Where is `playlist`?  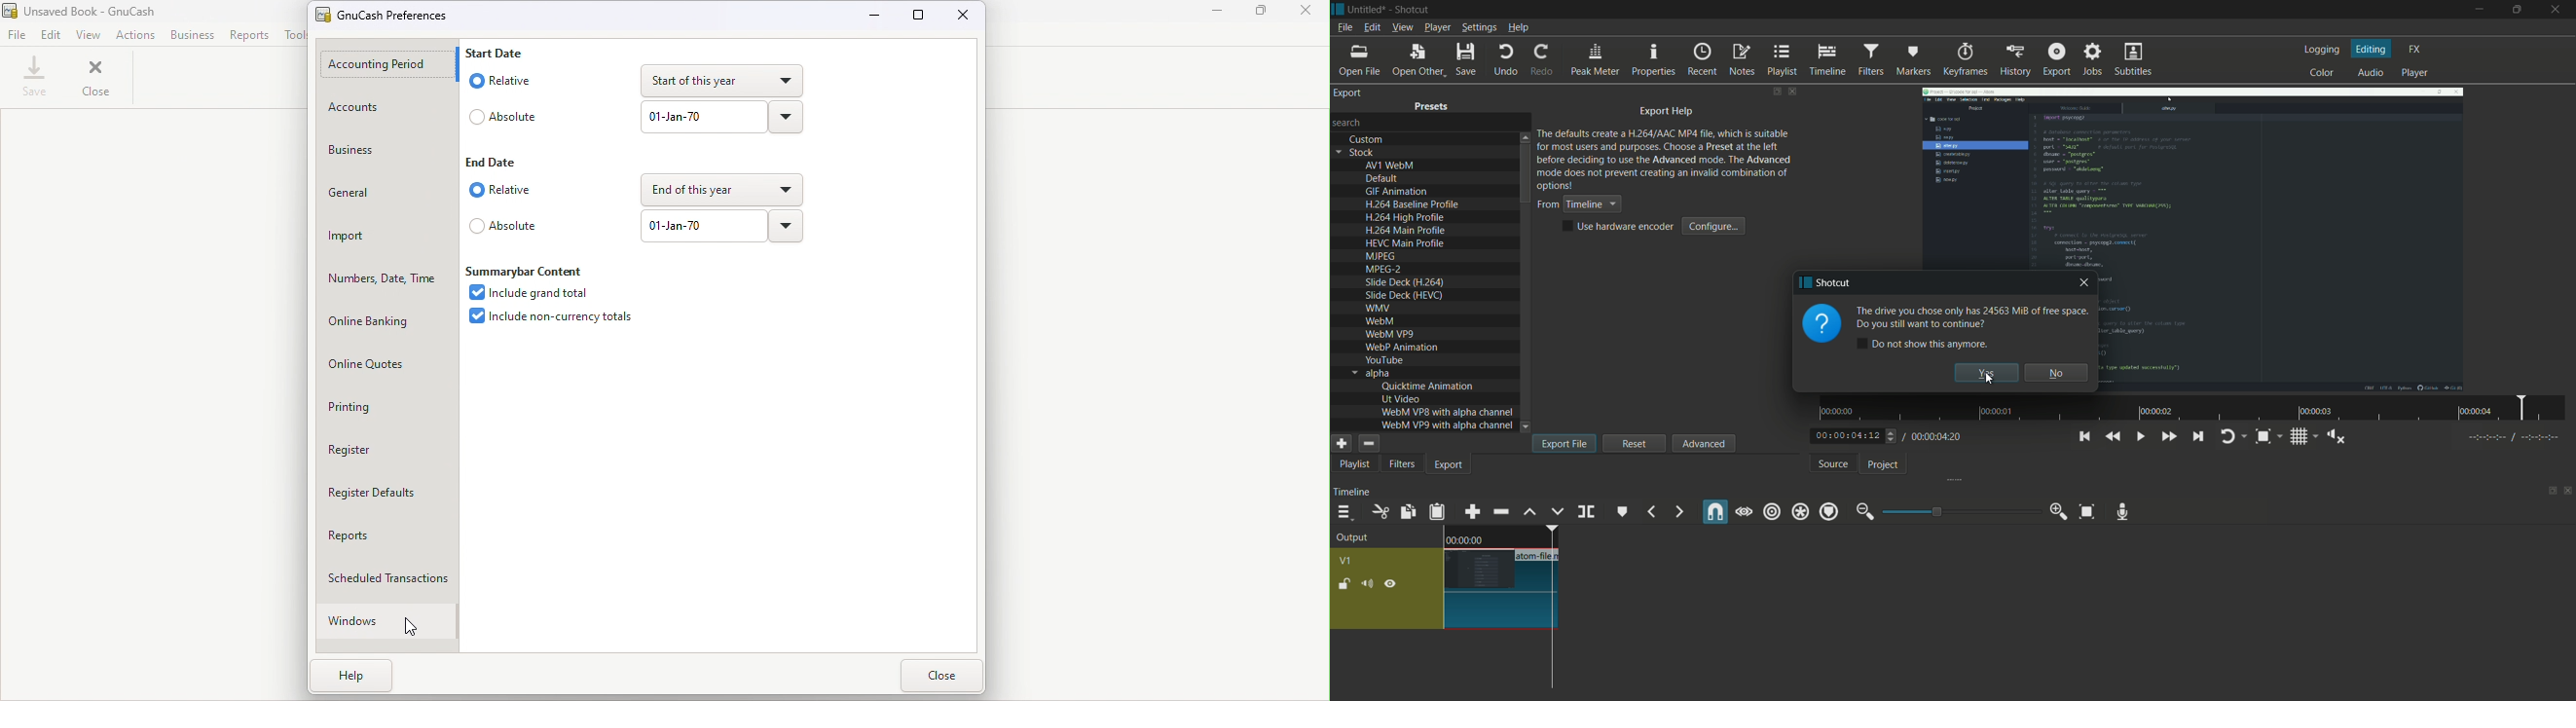
playlist is located at coordinates (1781, 60).